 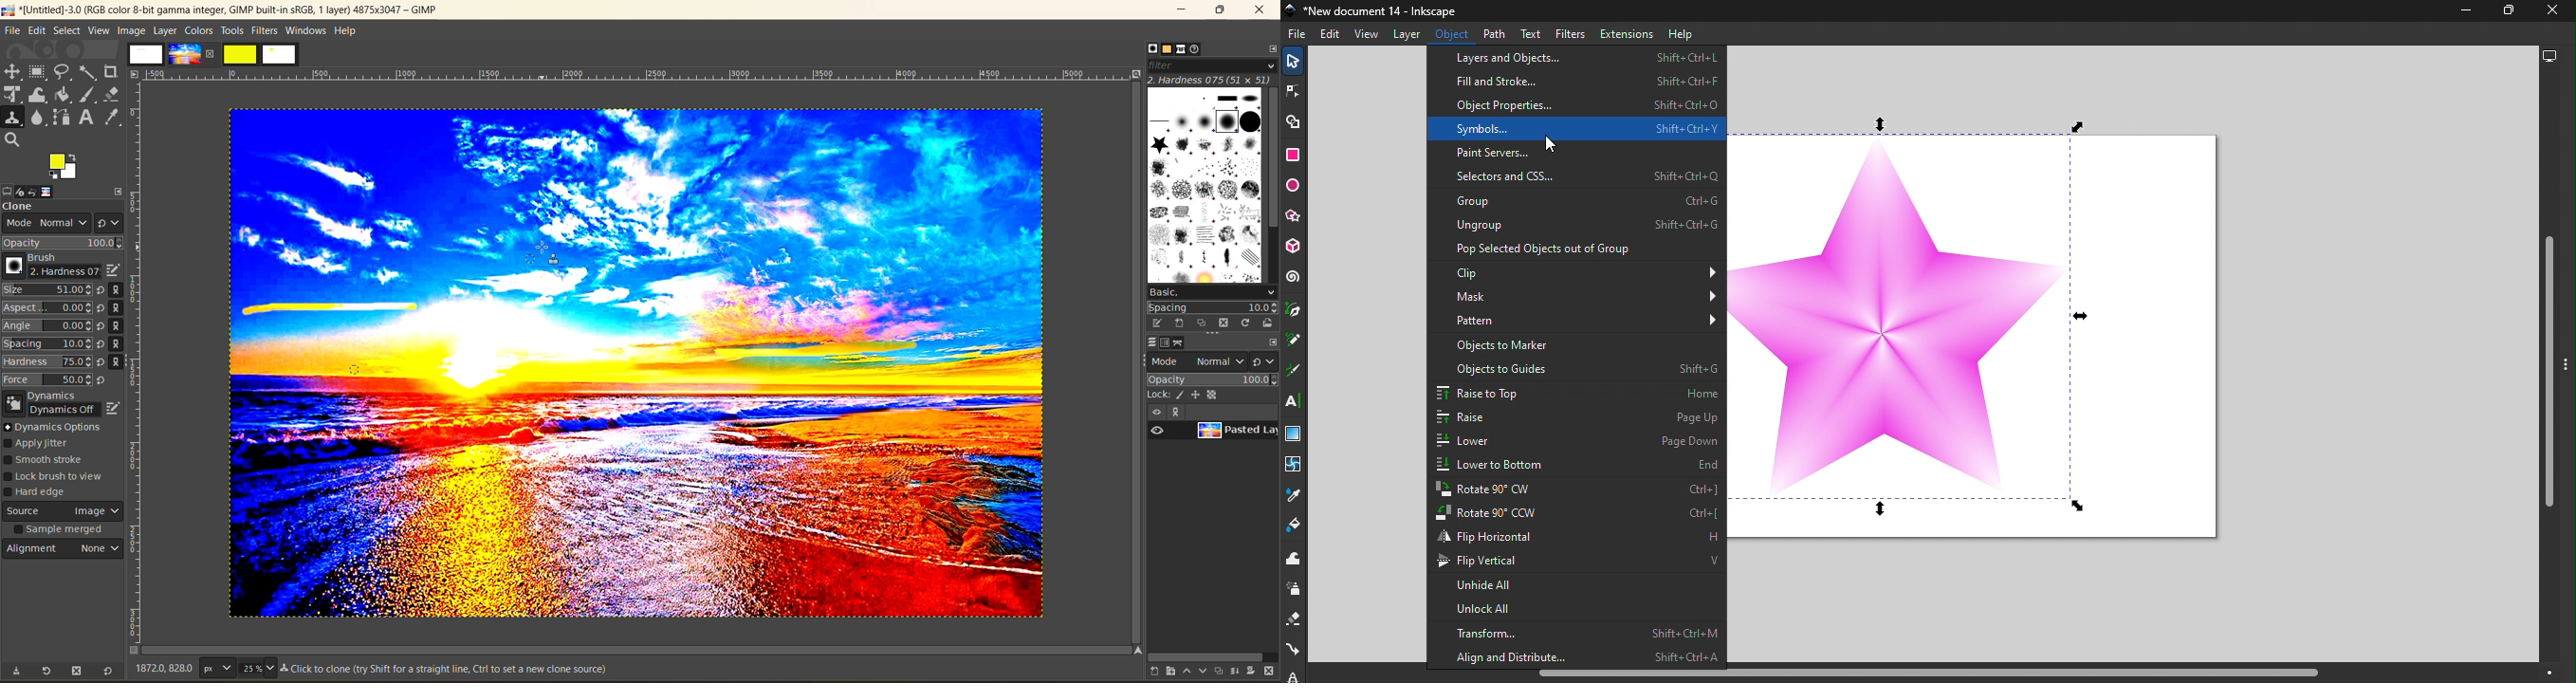 I want to click on Align and distribute, so click(x=1574, y=655).